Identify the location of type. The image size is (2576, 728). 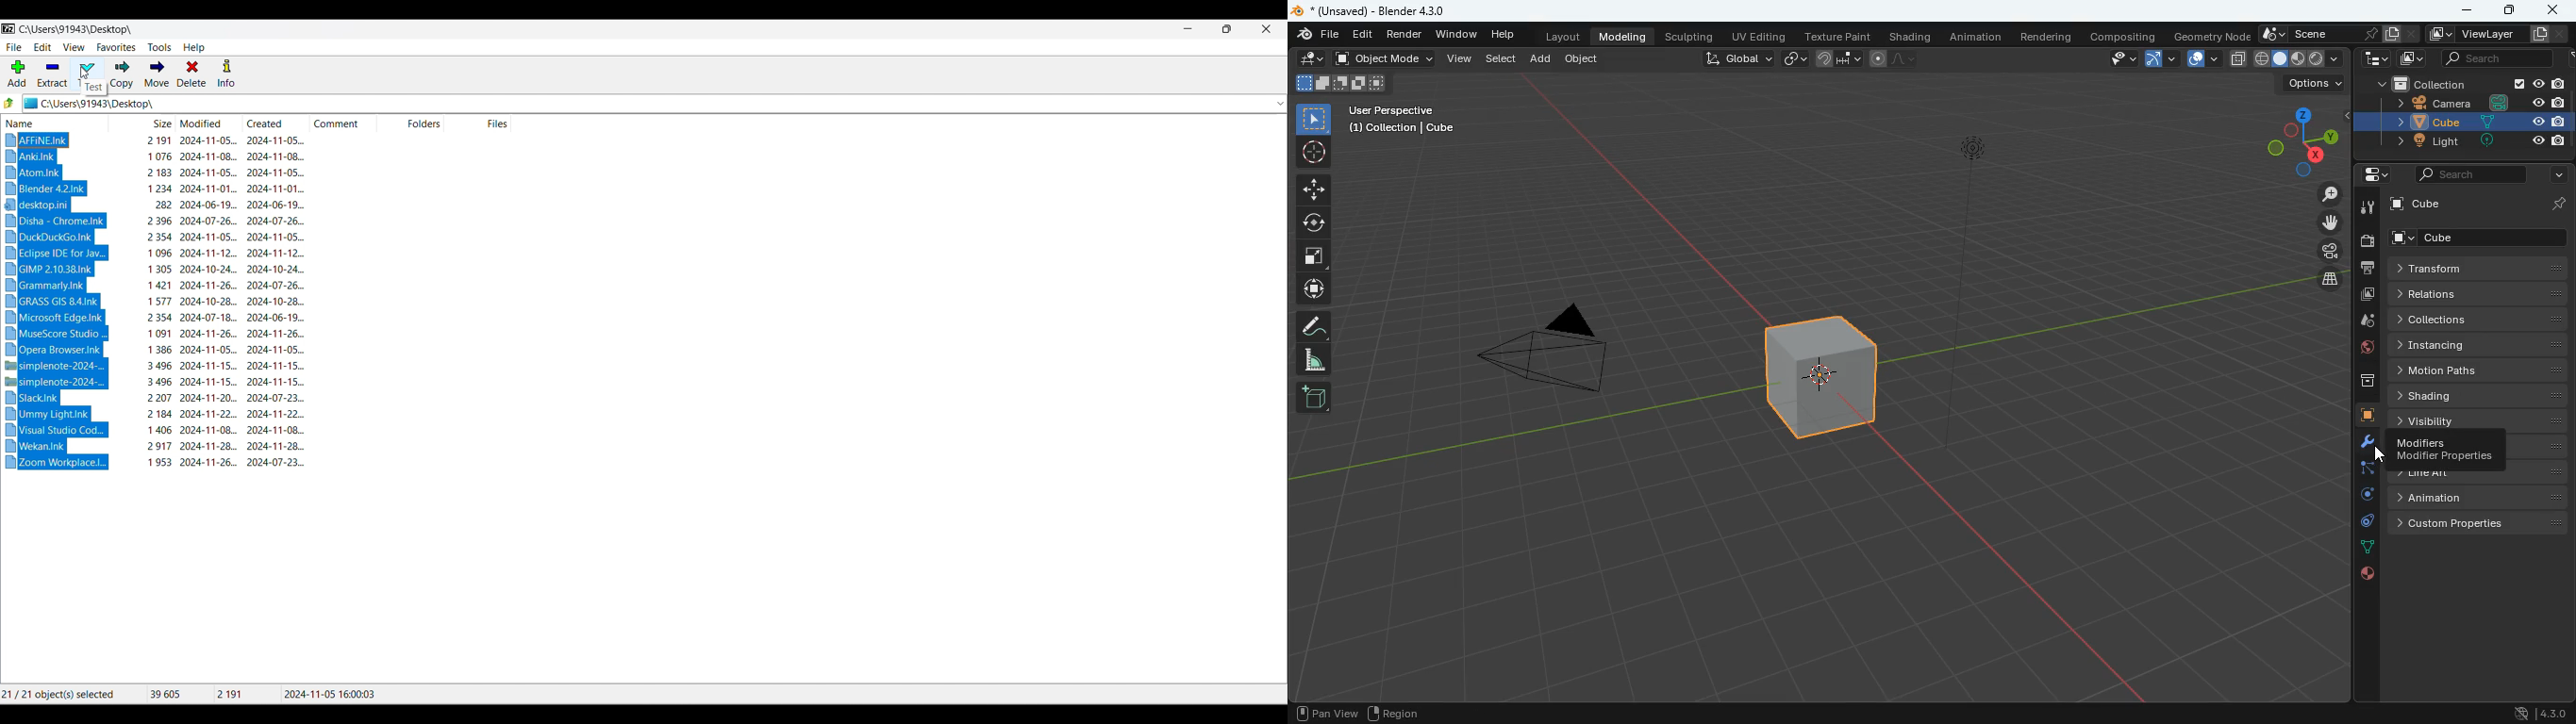
(2298, 58).